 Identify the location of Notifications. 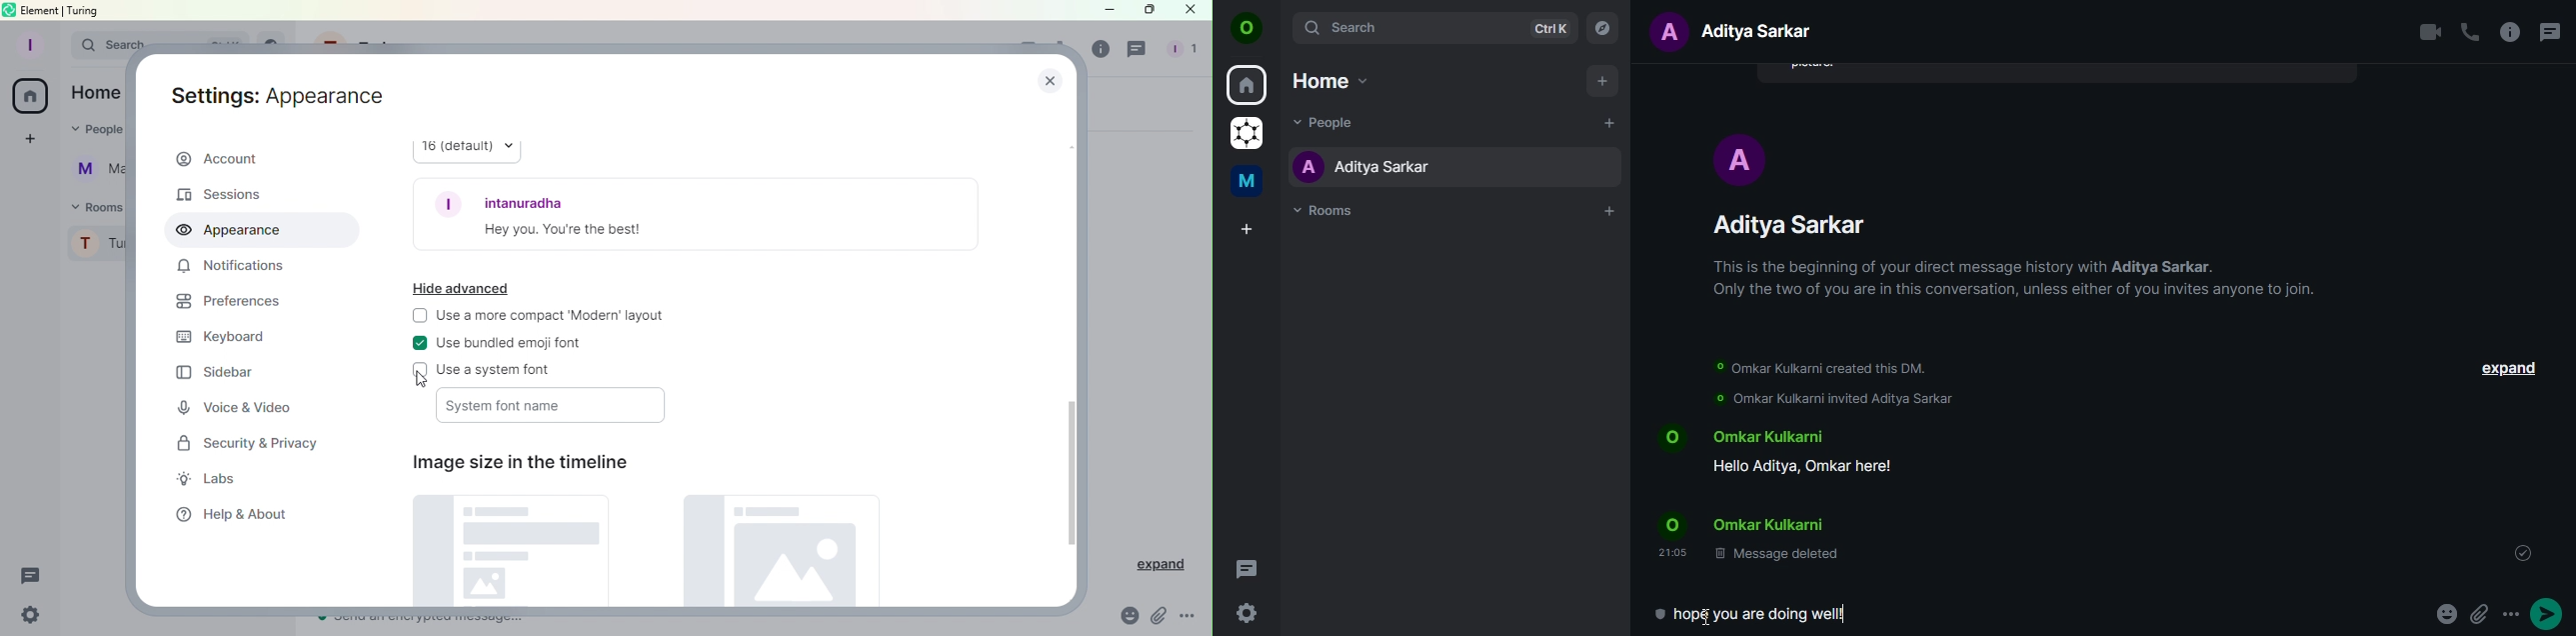
(227, 267).